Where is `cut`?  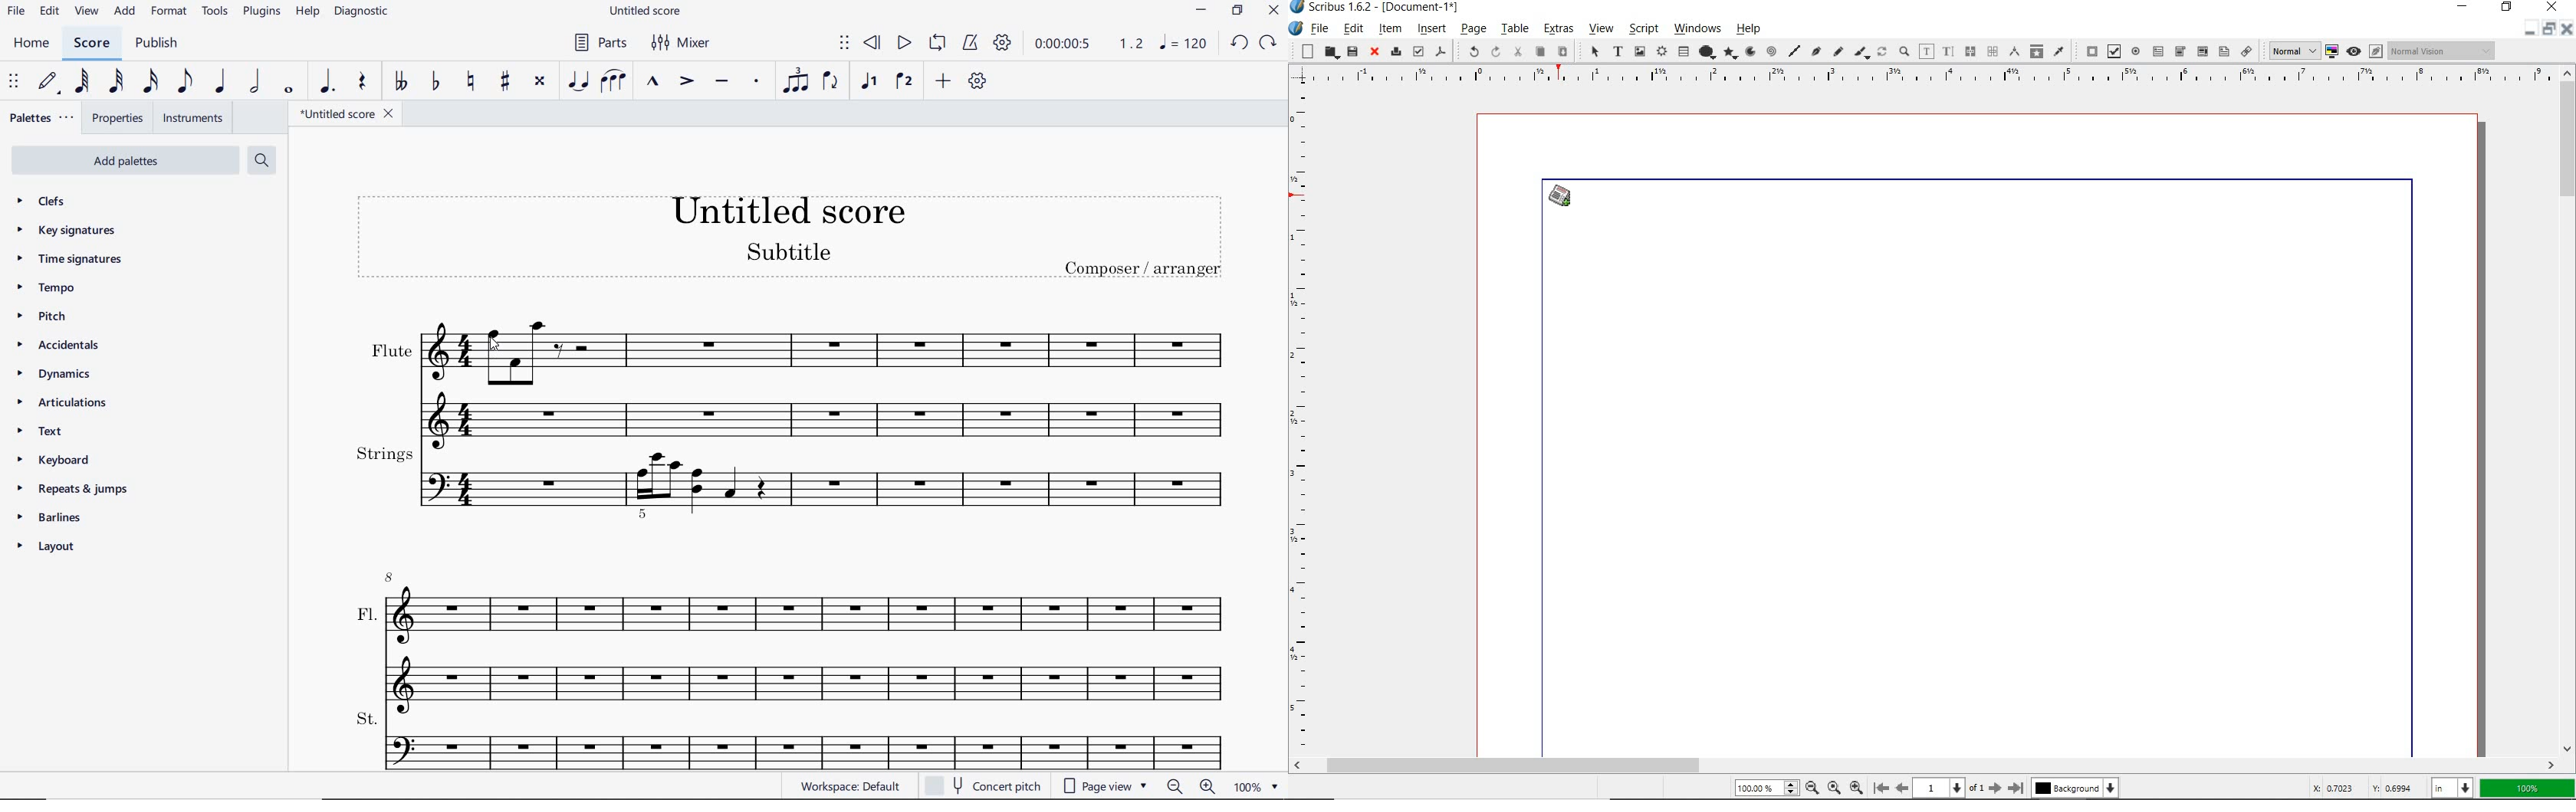 cut is located at coordinates (1520, 52).